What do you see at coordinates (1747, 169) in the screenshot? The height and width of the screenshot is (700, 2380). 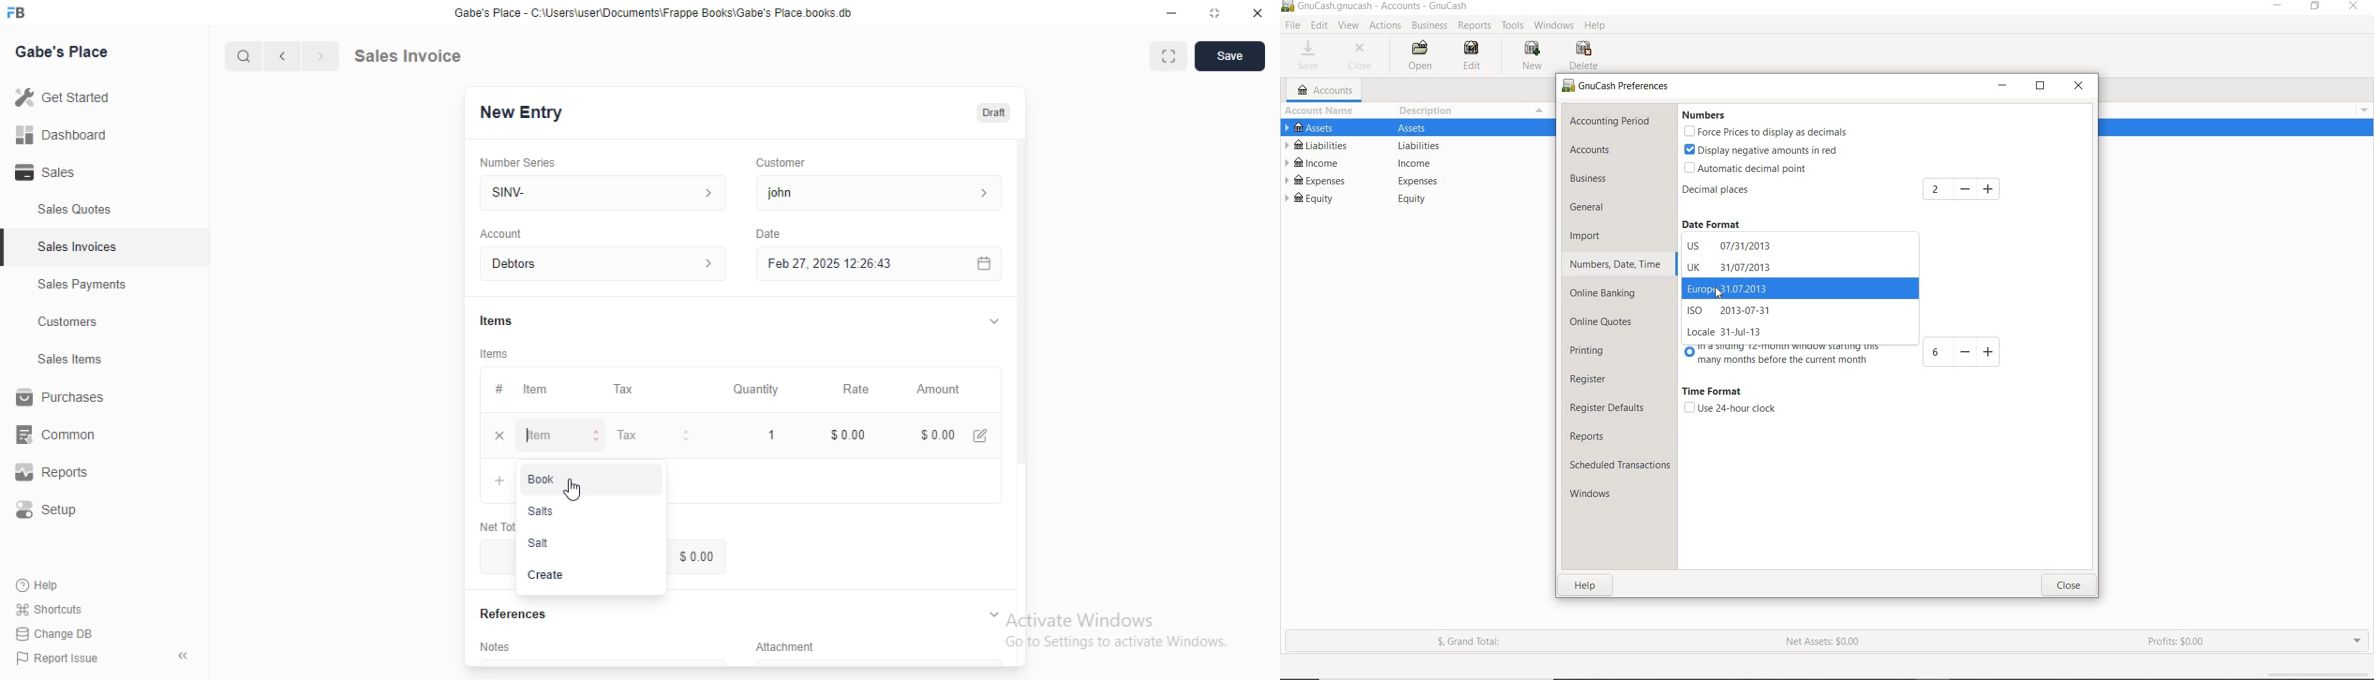 I see `automatic decimal points` at bounding box center [1747, 169].